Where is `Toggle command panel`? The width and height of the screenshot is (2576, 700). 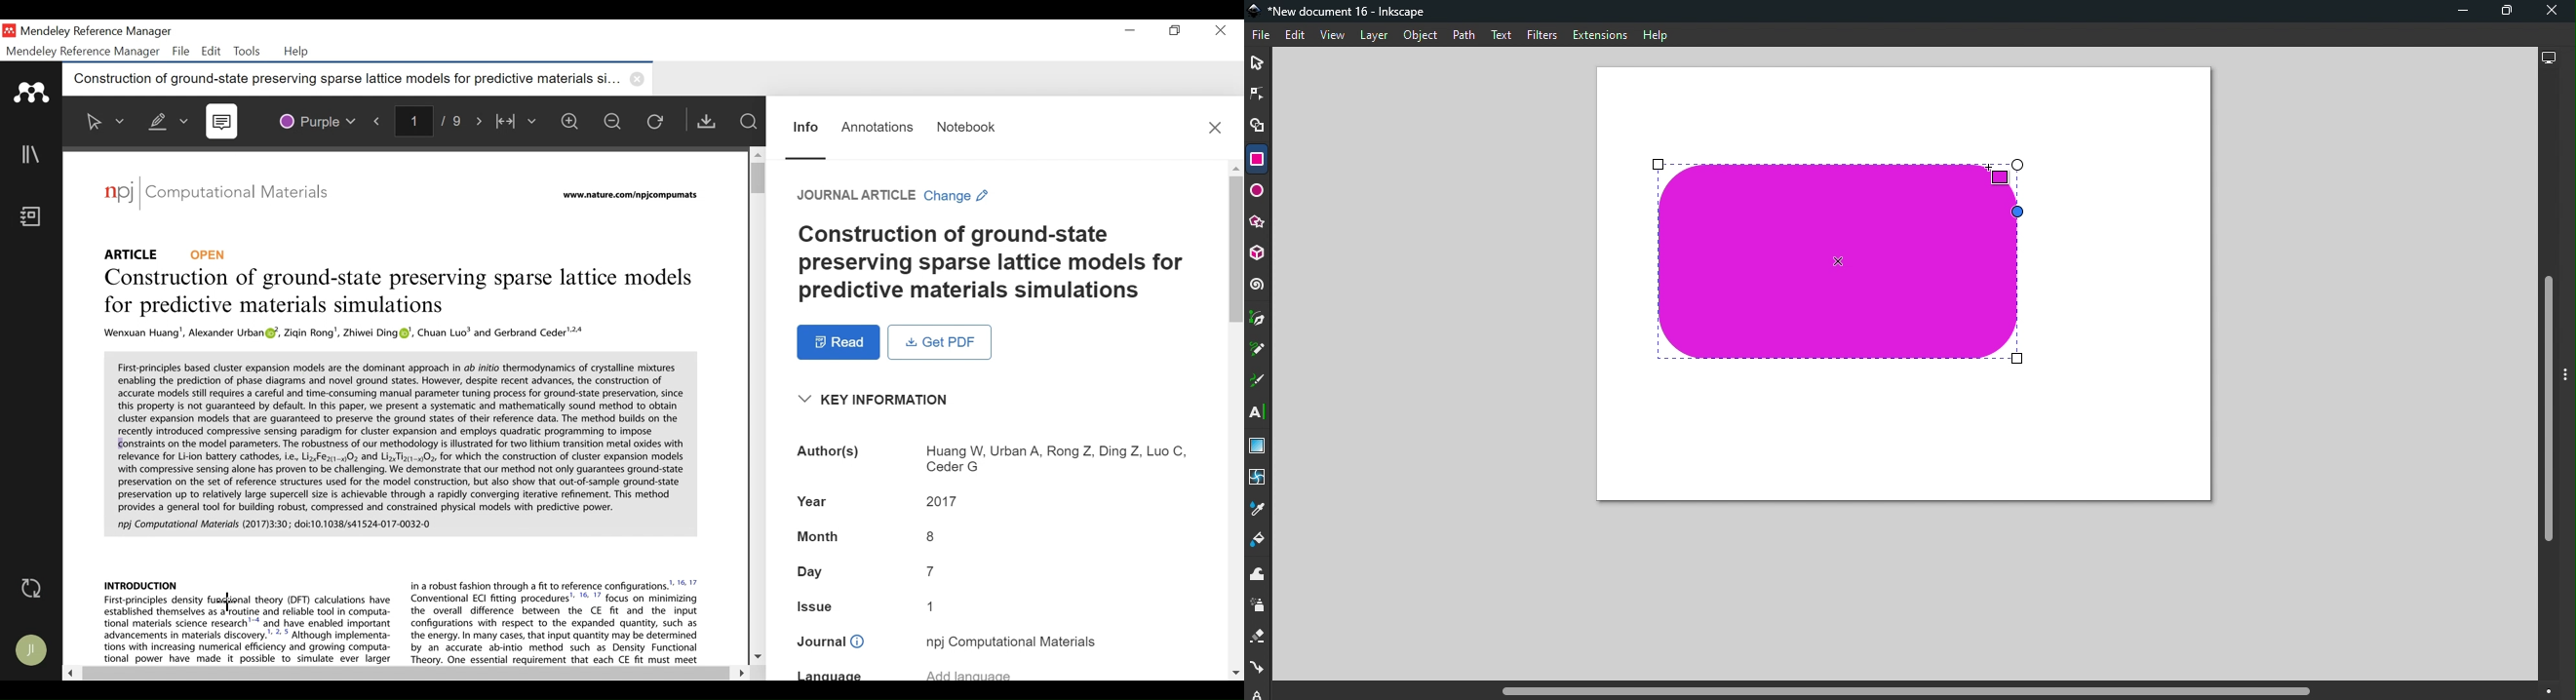 Toggle command panel is located at coordinates (2568, 376).